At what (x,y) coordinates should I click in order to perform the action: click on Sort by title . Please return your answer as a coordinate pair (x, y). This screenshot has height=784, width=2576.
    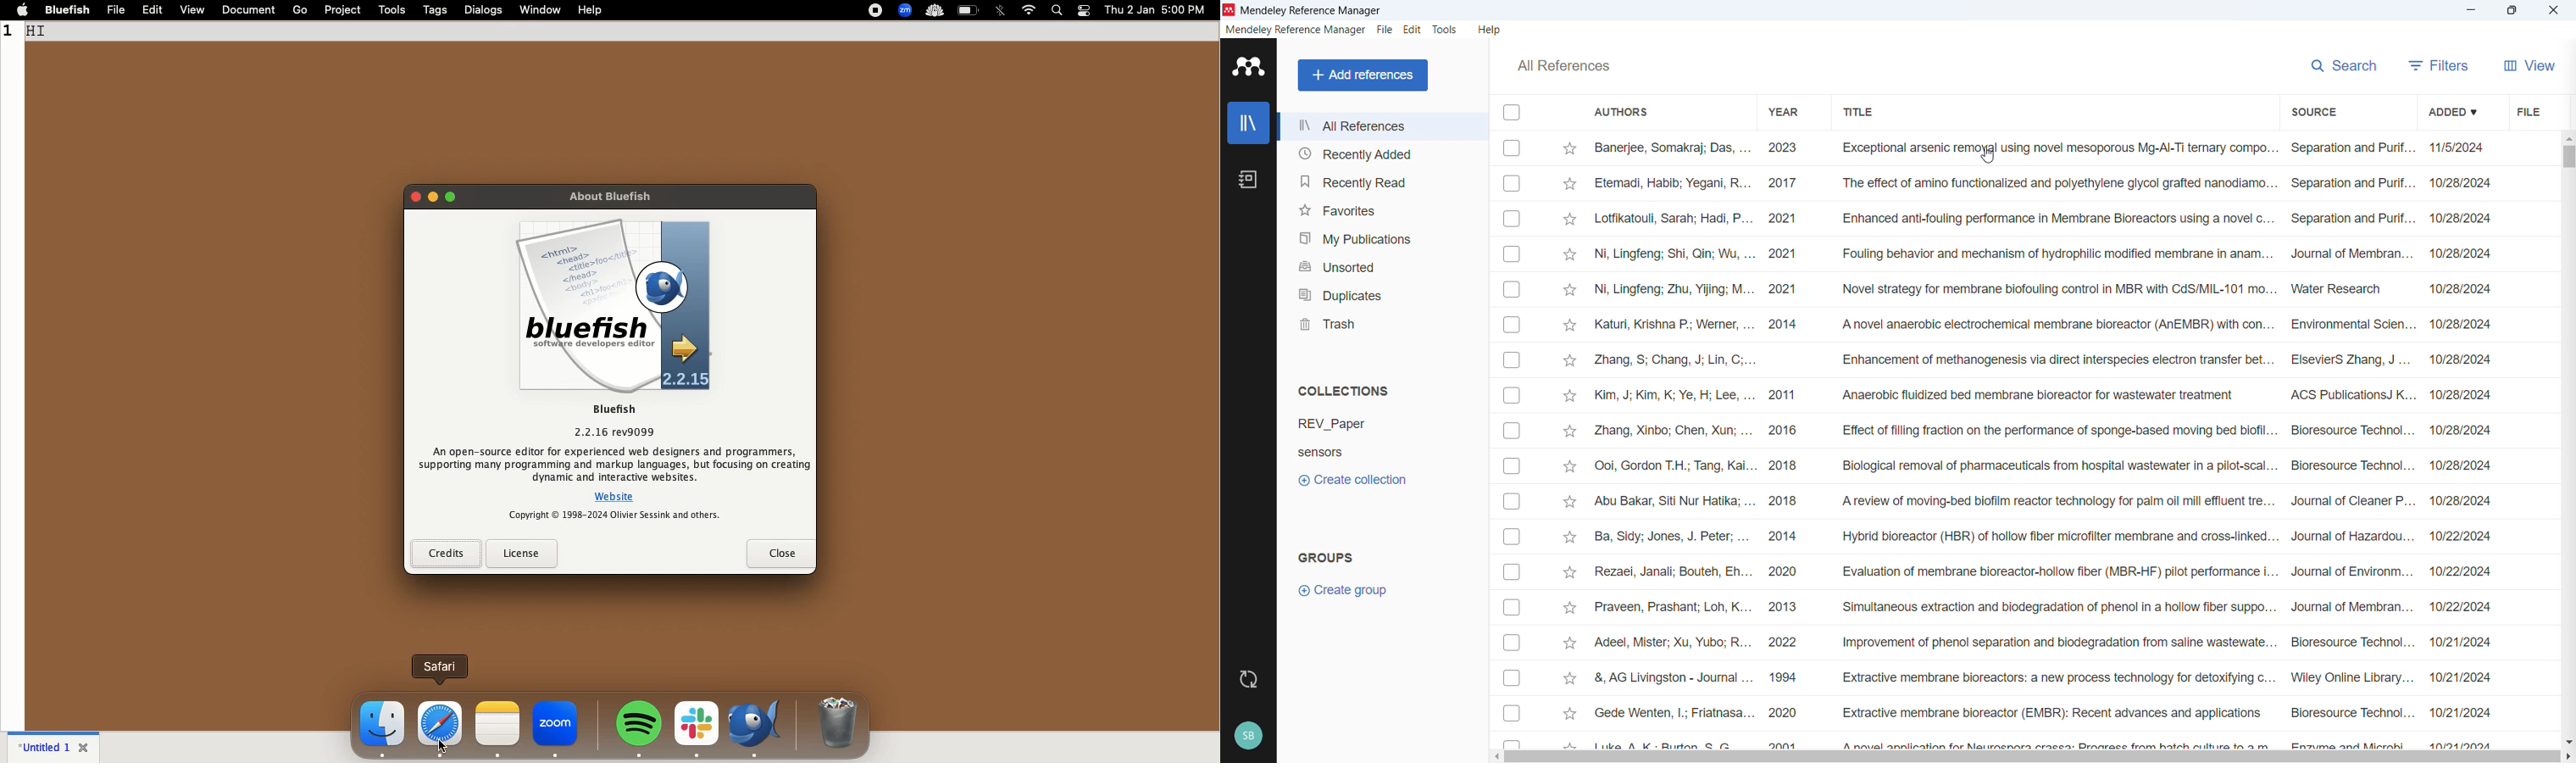
    Looking at the image, I should click on (1860, 112).